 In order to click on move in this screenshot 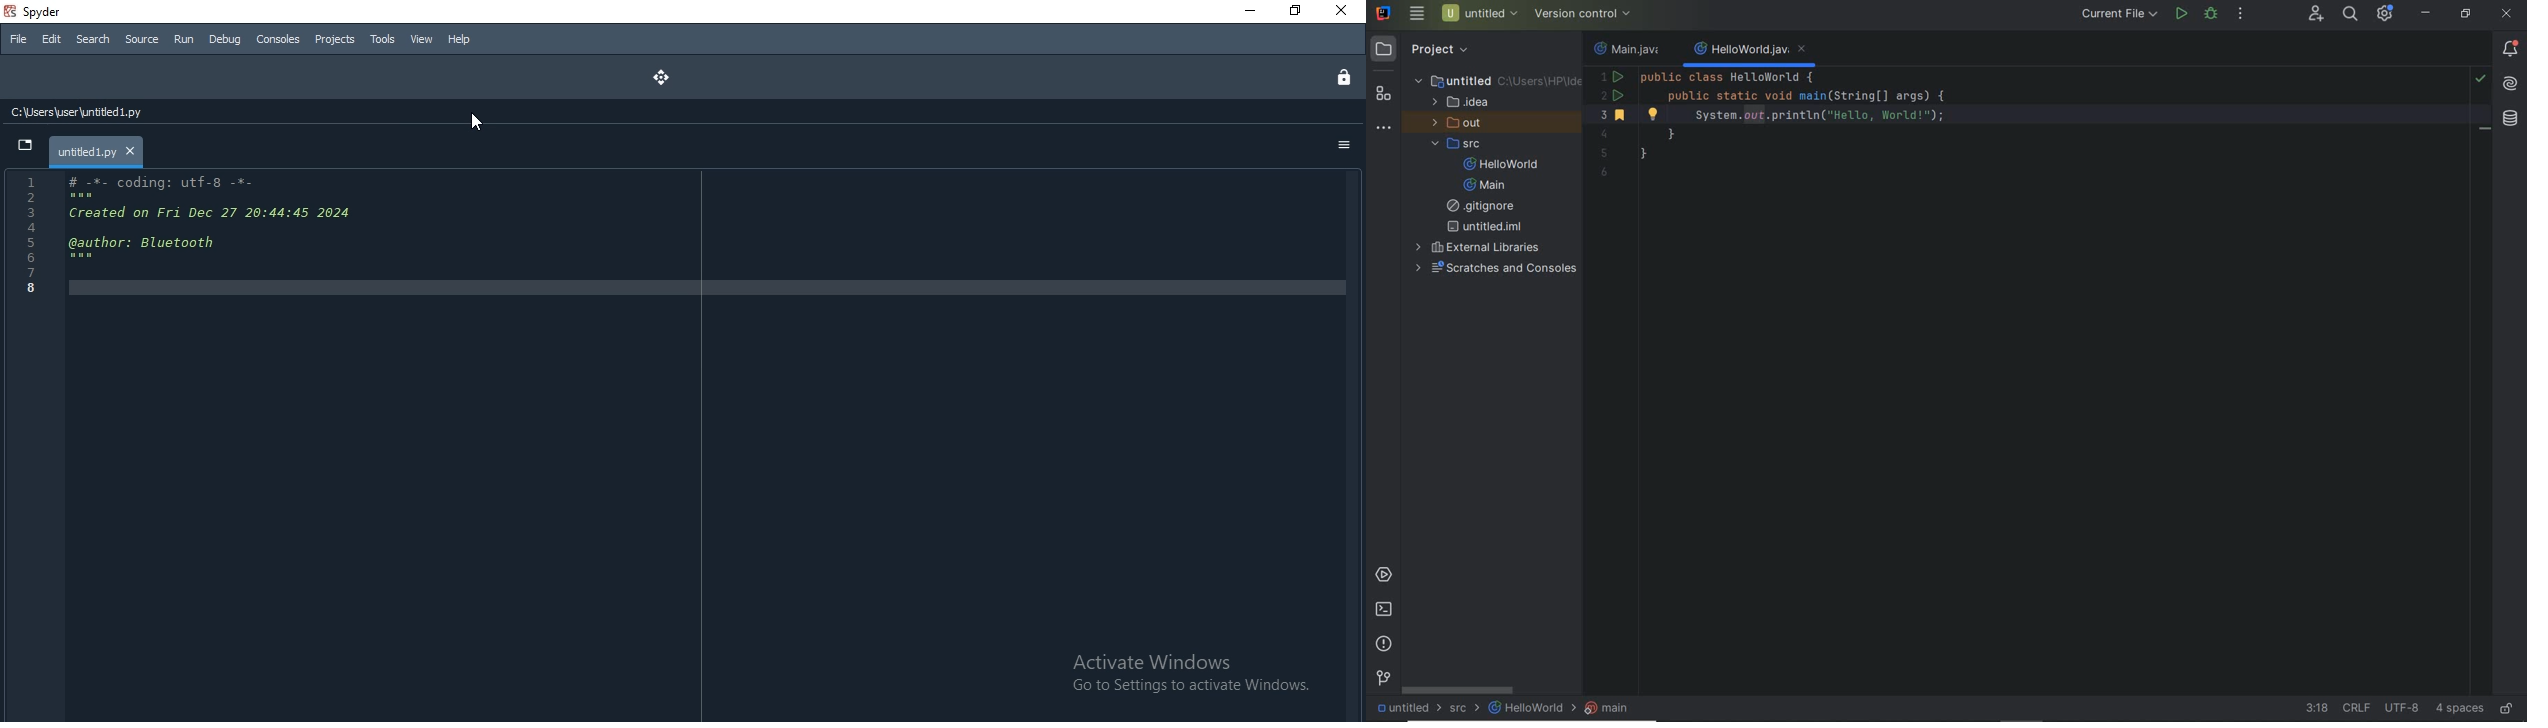, I will do `click(658, 75)`.